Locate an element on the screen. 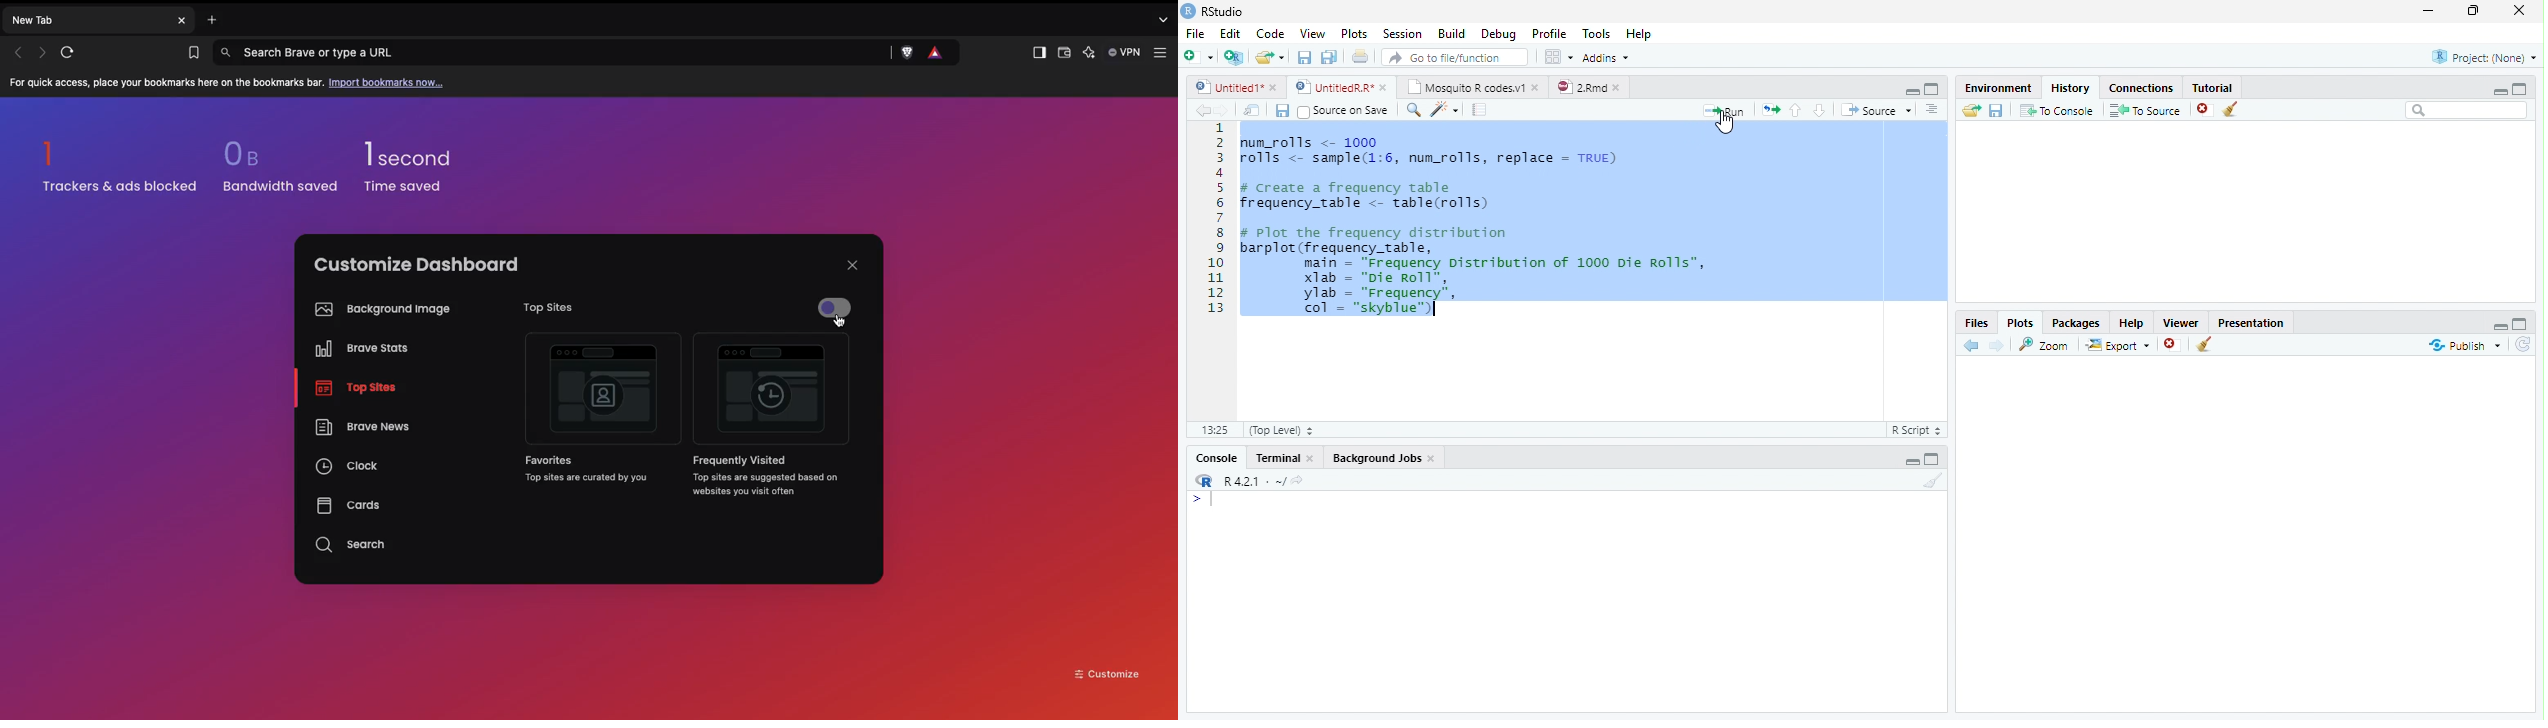 The width and height of the screenshot is (2548, 728). Help is located at coordinates (1641, 33).